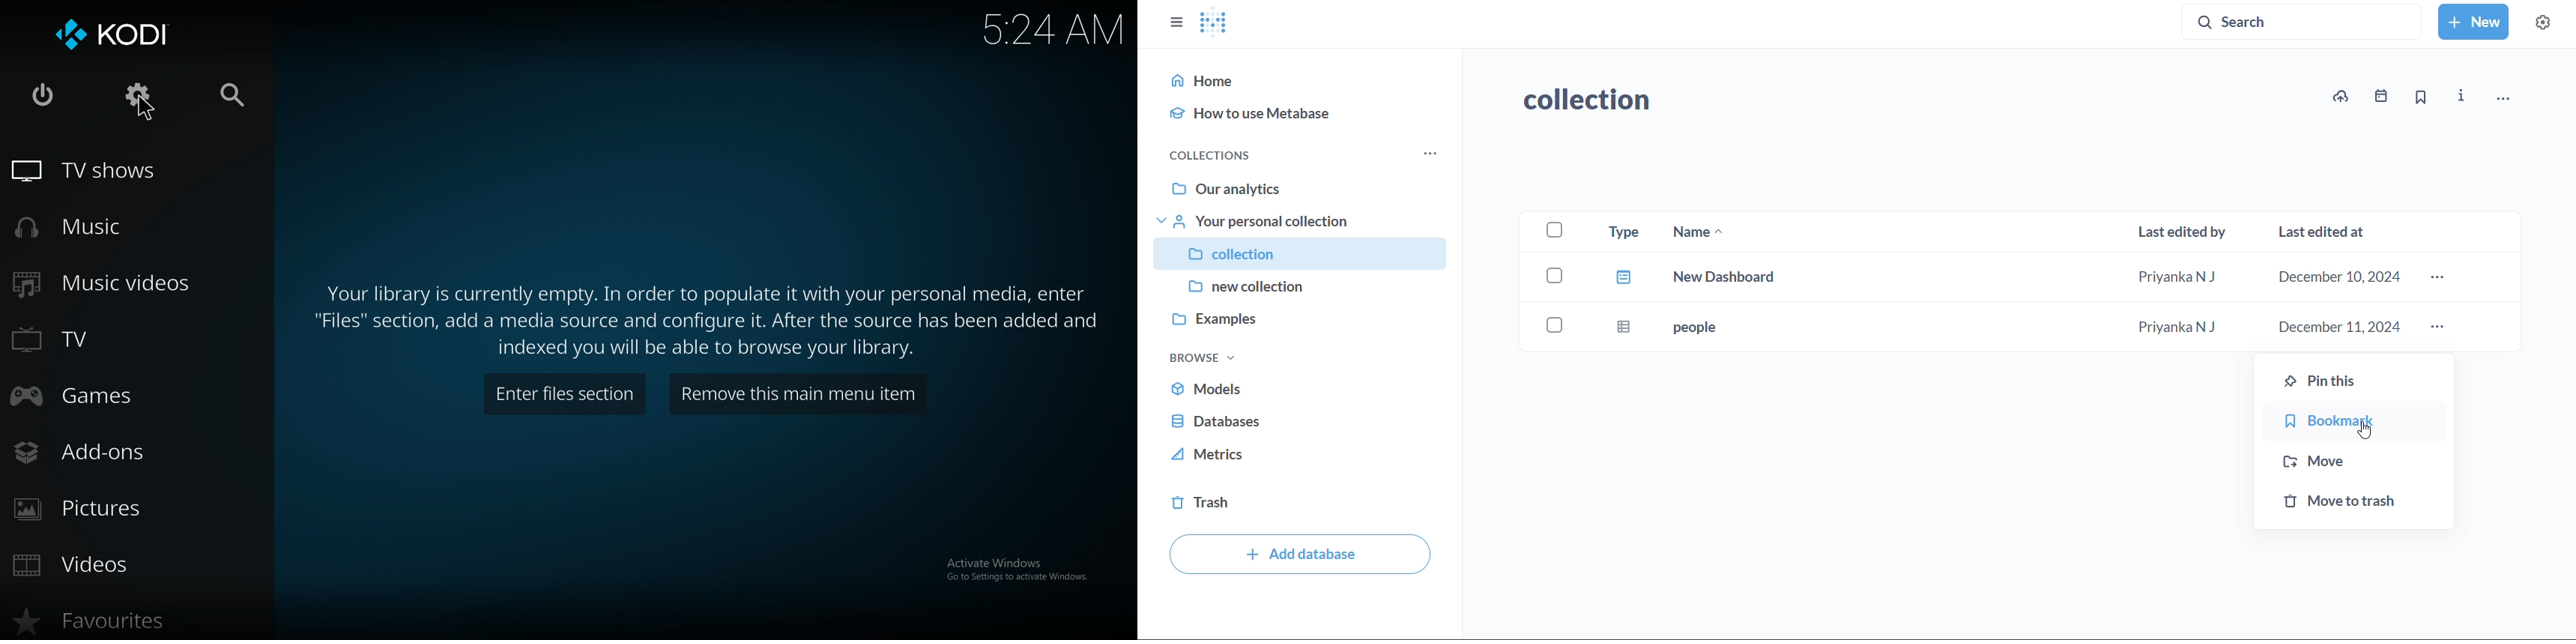 The image size is (2576, 644). What do you see at coordinates (2505, 99) in the screenshot?
I see `move,trash andmore` at bounding box center [2505, 99].